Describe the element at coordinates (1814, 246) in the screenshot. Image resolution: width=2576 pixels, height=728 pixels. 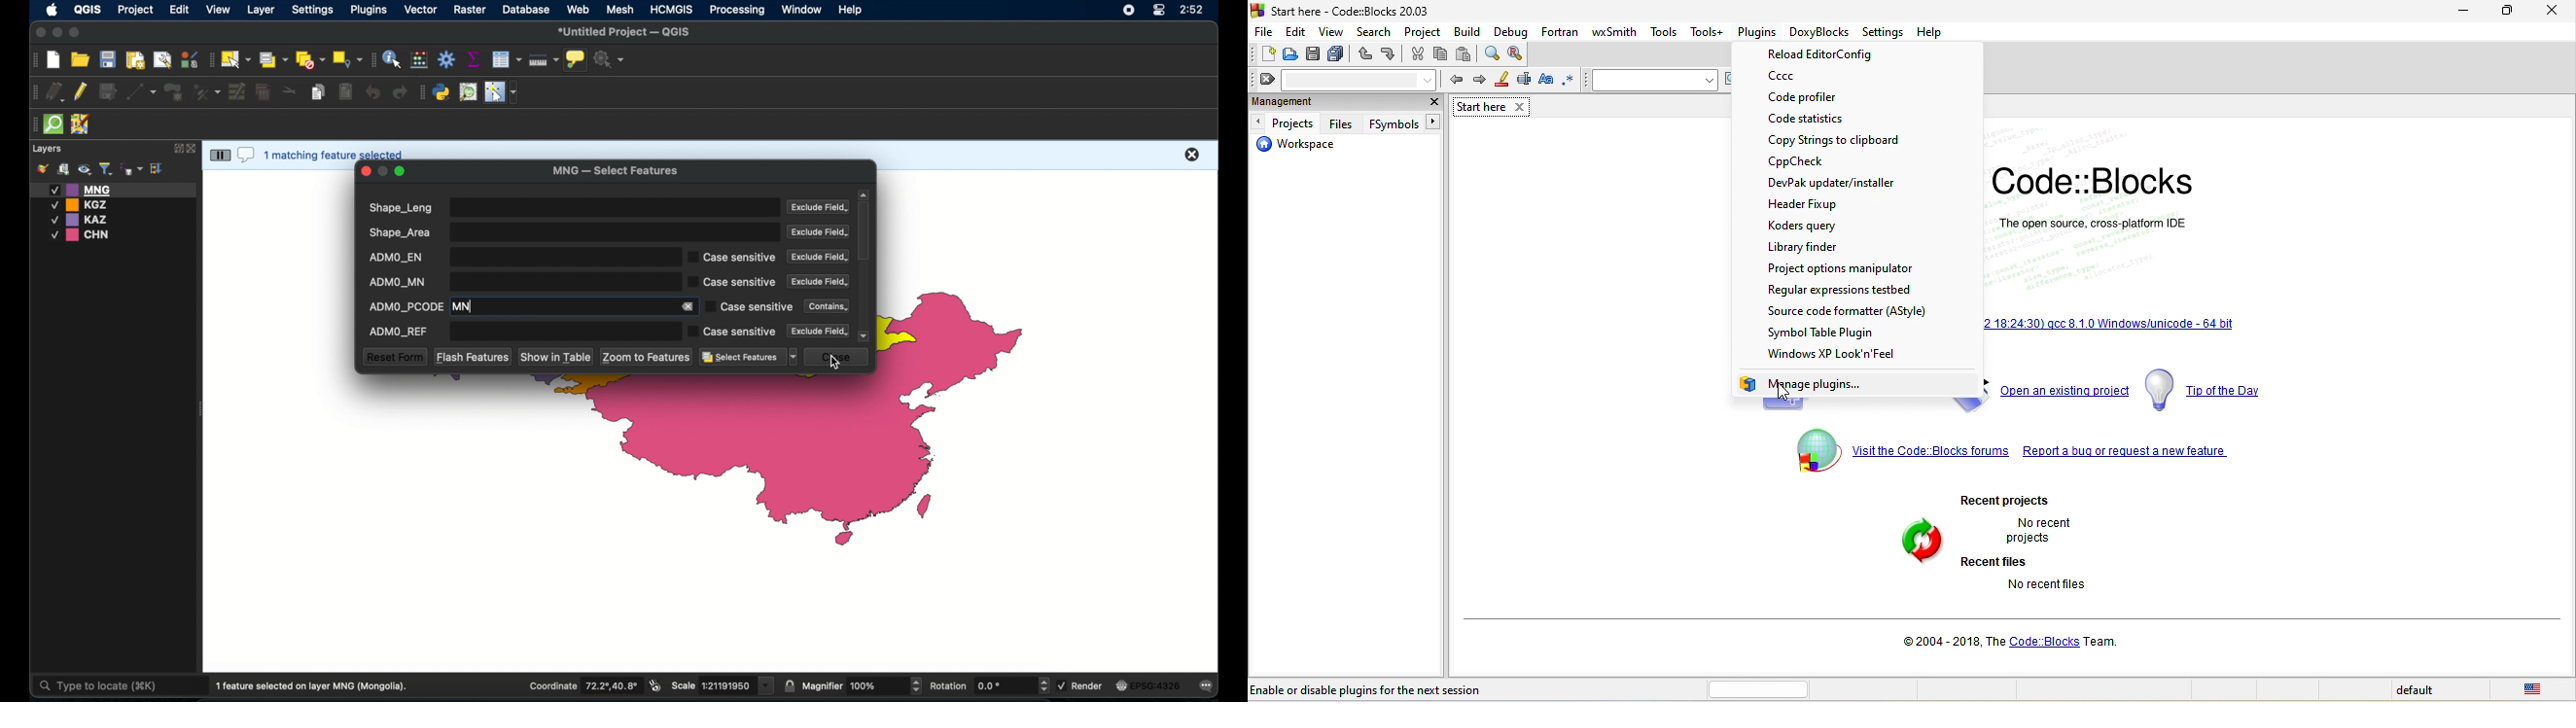
I see `library finder` at that location.